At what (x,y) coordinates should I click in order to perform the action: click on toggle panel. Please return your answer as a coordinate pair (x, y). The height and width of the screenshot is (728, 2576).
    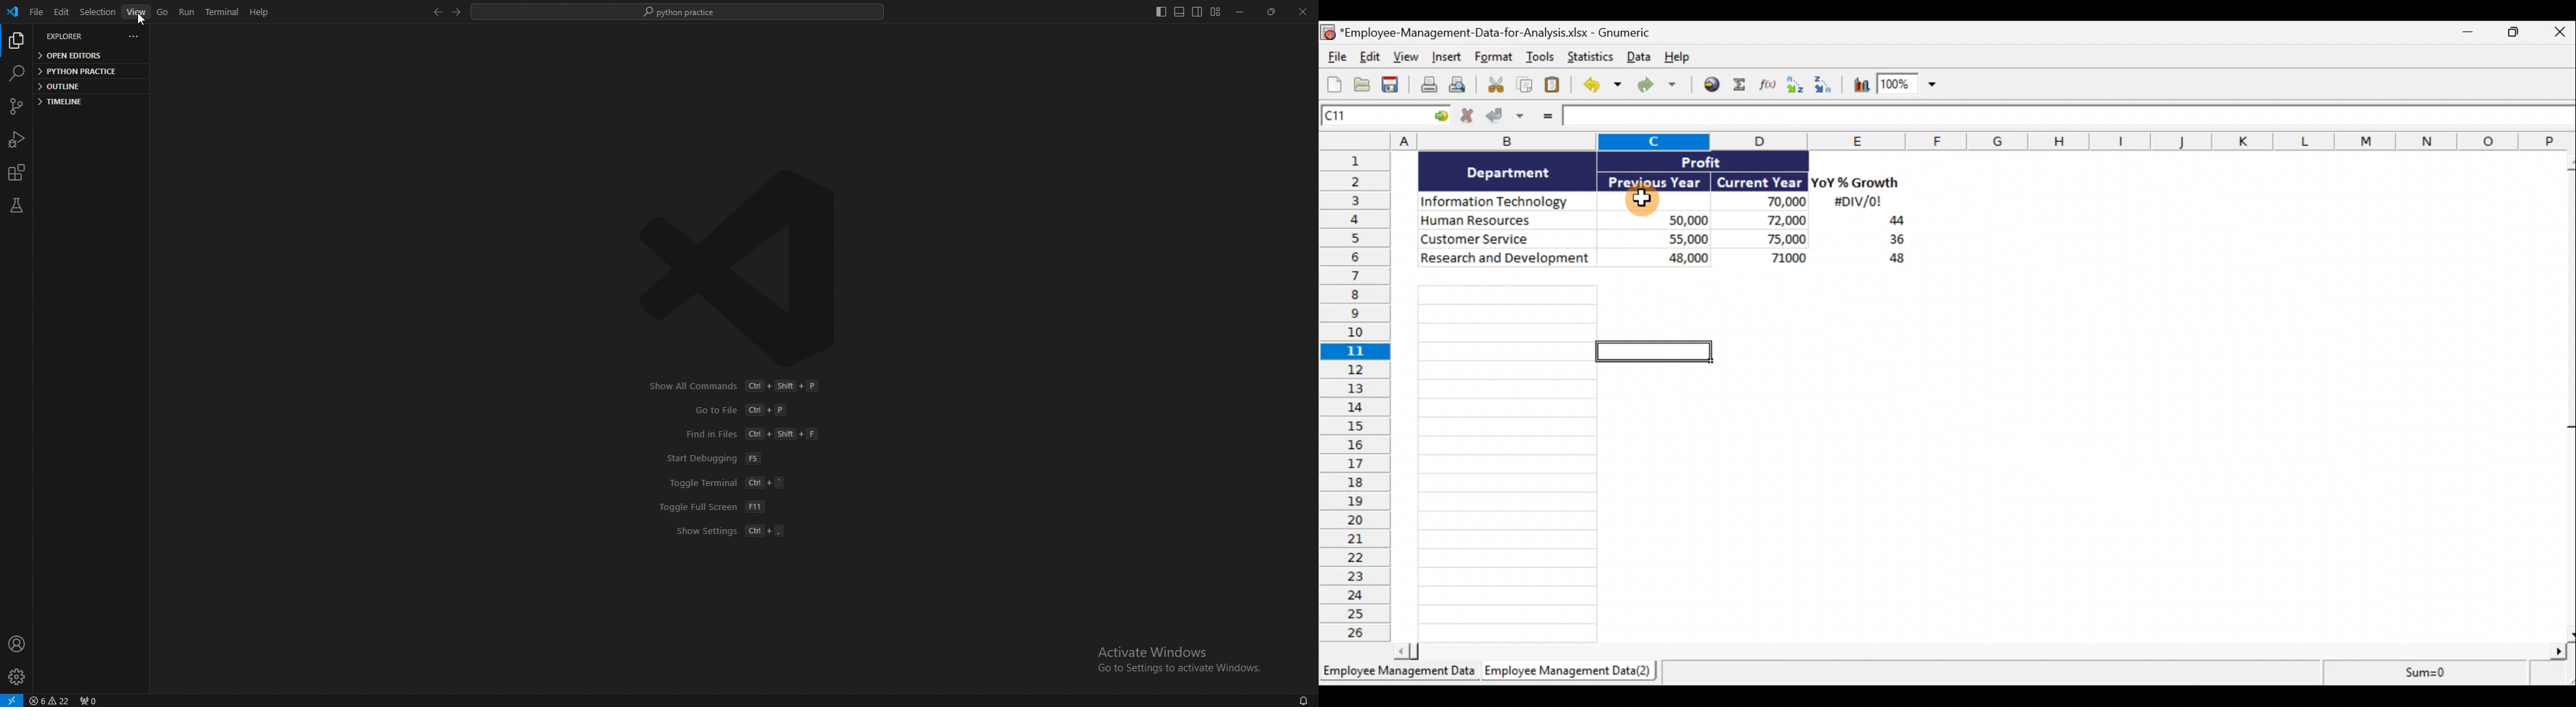
    Looking at the image, I should click on (1179, 12).